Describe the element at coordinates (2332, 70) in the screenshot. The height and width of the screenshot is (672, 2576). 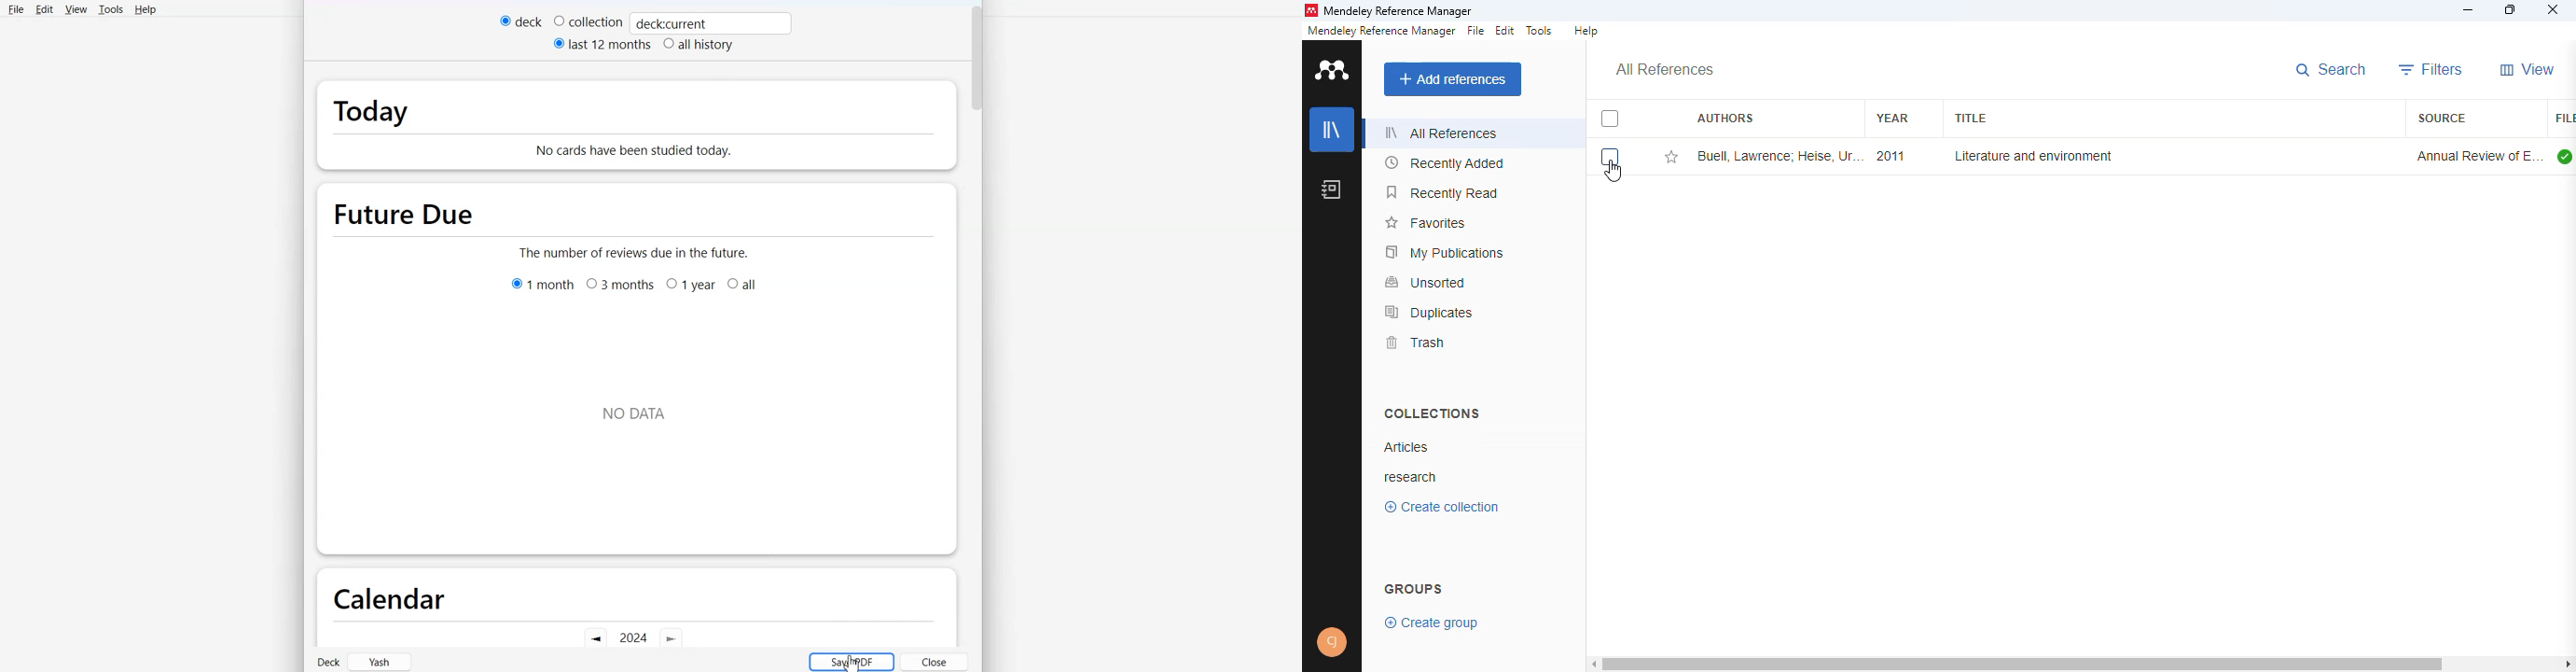
I see `search` at that location.